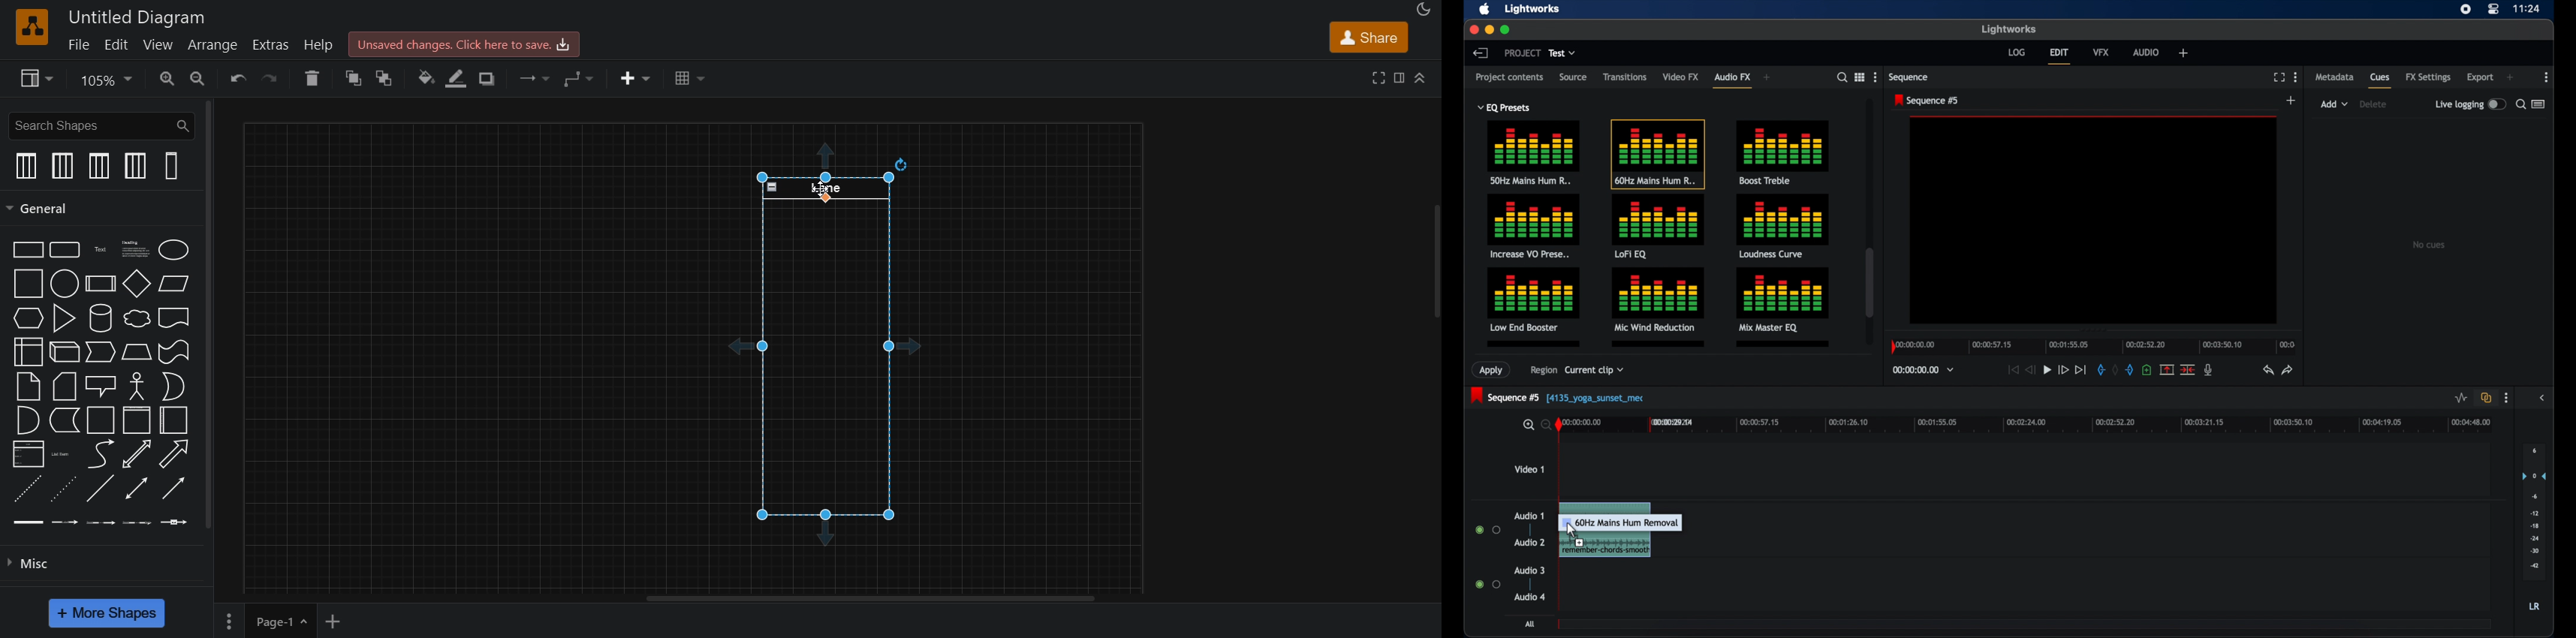 The width and height of the screenshot is (2576, 644). Describe the element at coordinates (2184, 53) in the screenshot. I see `add` at that location.